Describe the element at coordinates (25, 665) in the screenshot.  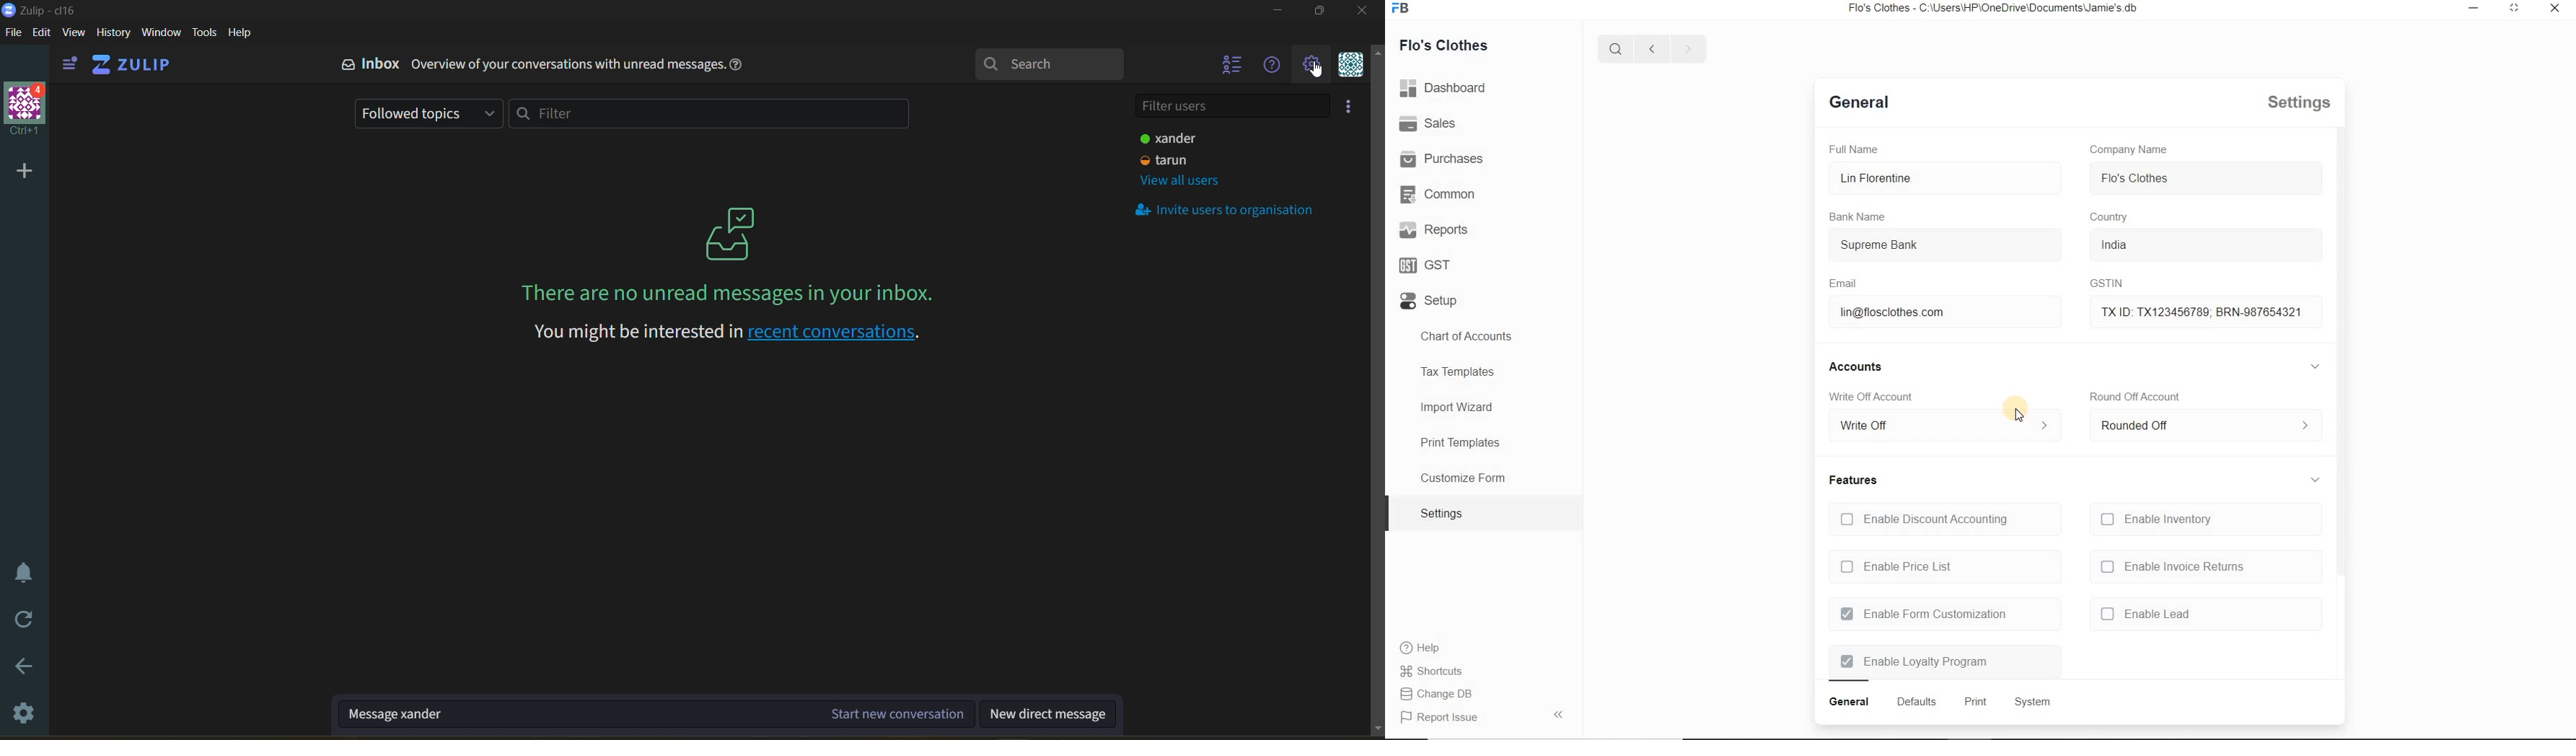
I see `go back` at that location.